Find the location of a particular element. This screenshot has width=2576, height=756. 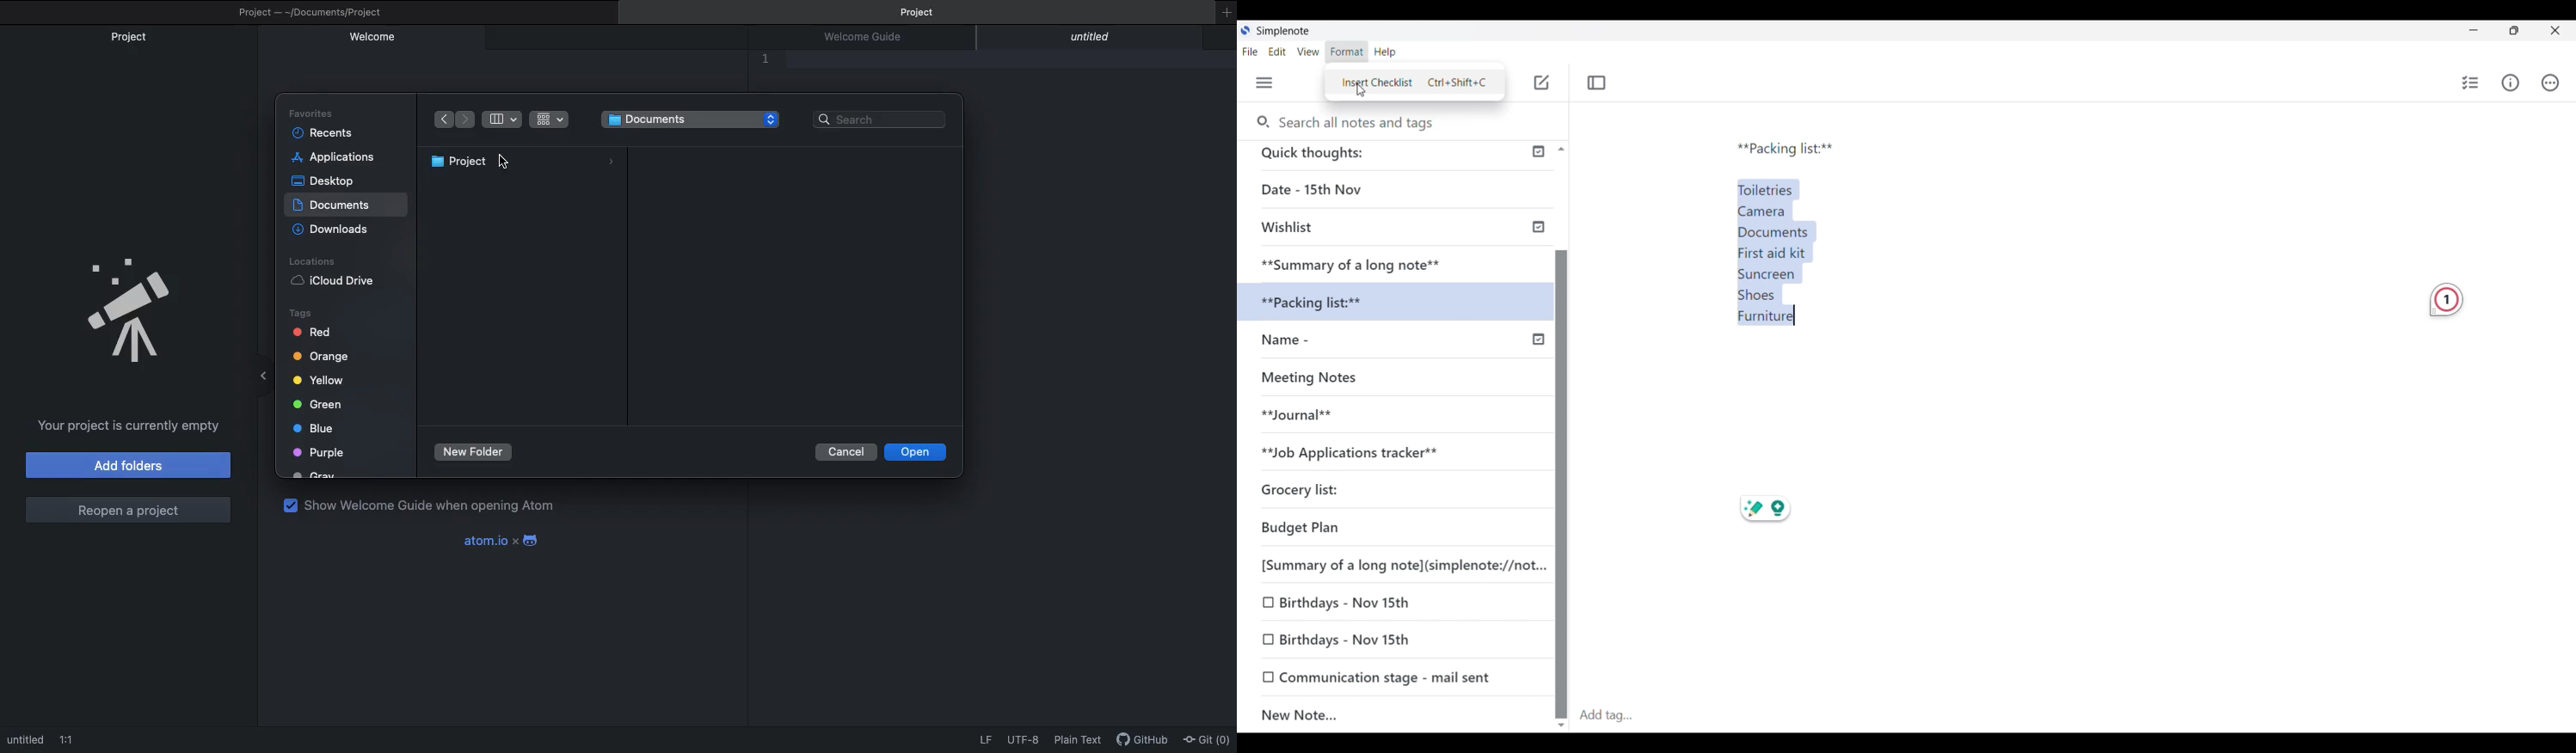

Back is located at coordinates (440, 120).